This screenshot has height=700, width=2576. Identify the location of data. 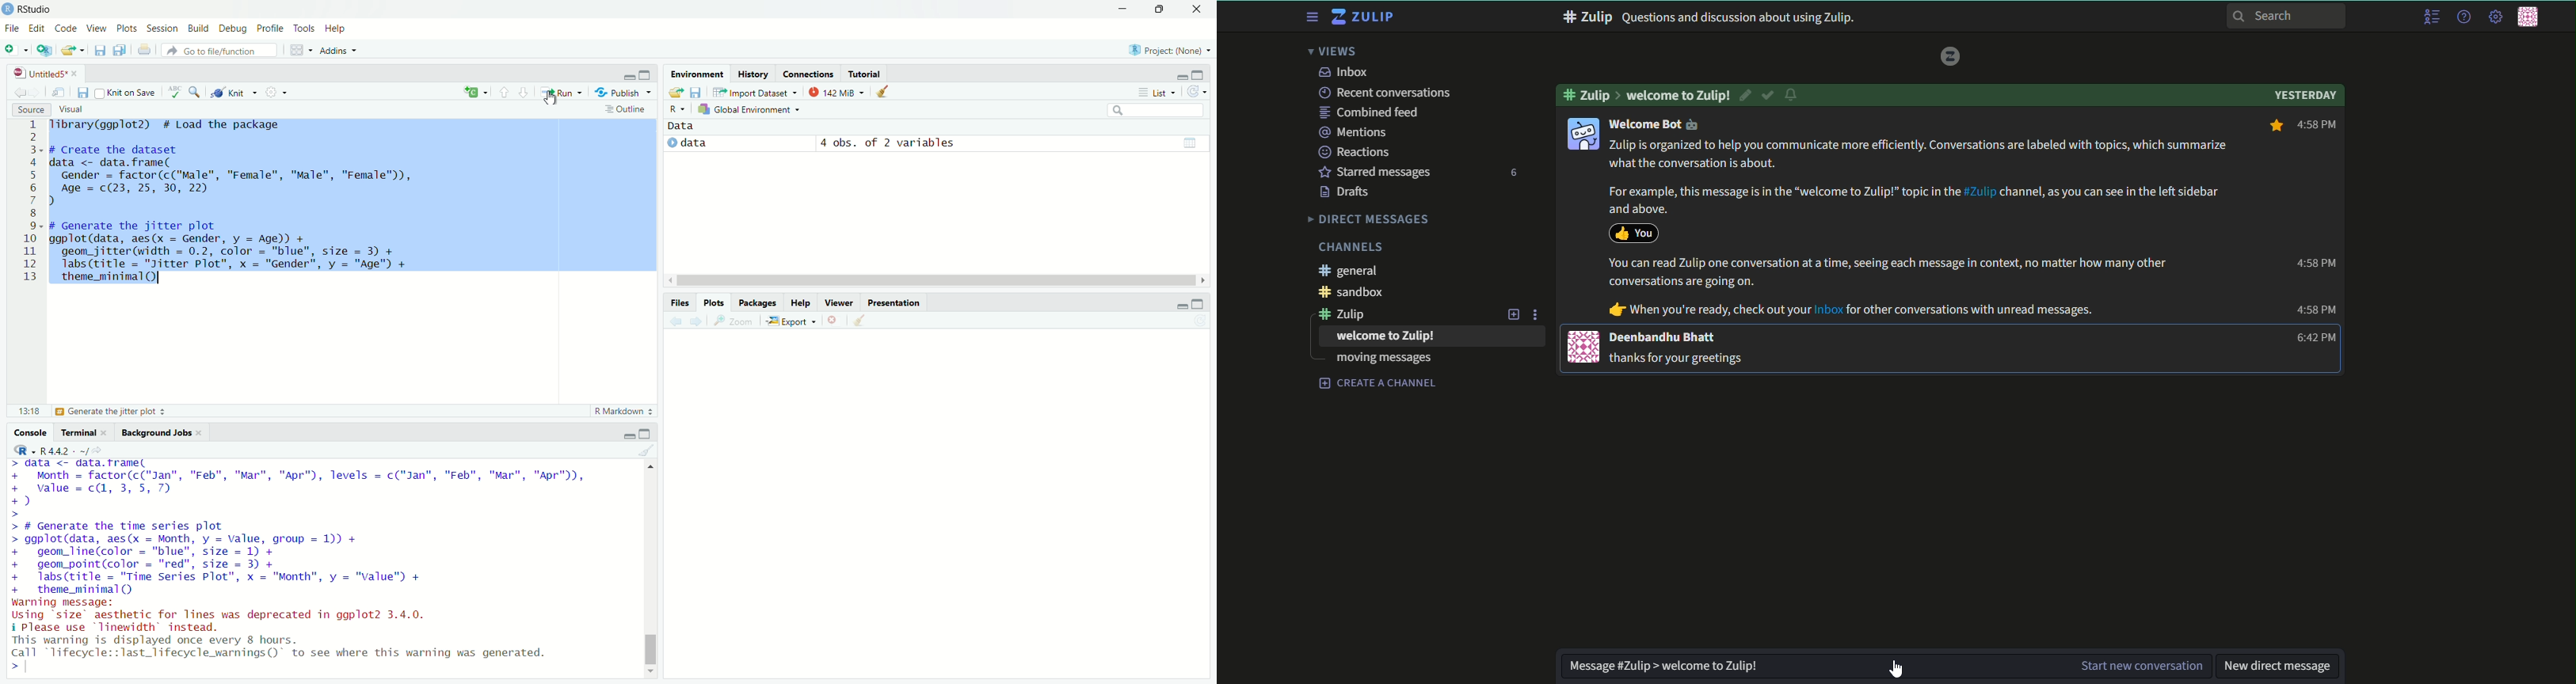
(702, 142).